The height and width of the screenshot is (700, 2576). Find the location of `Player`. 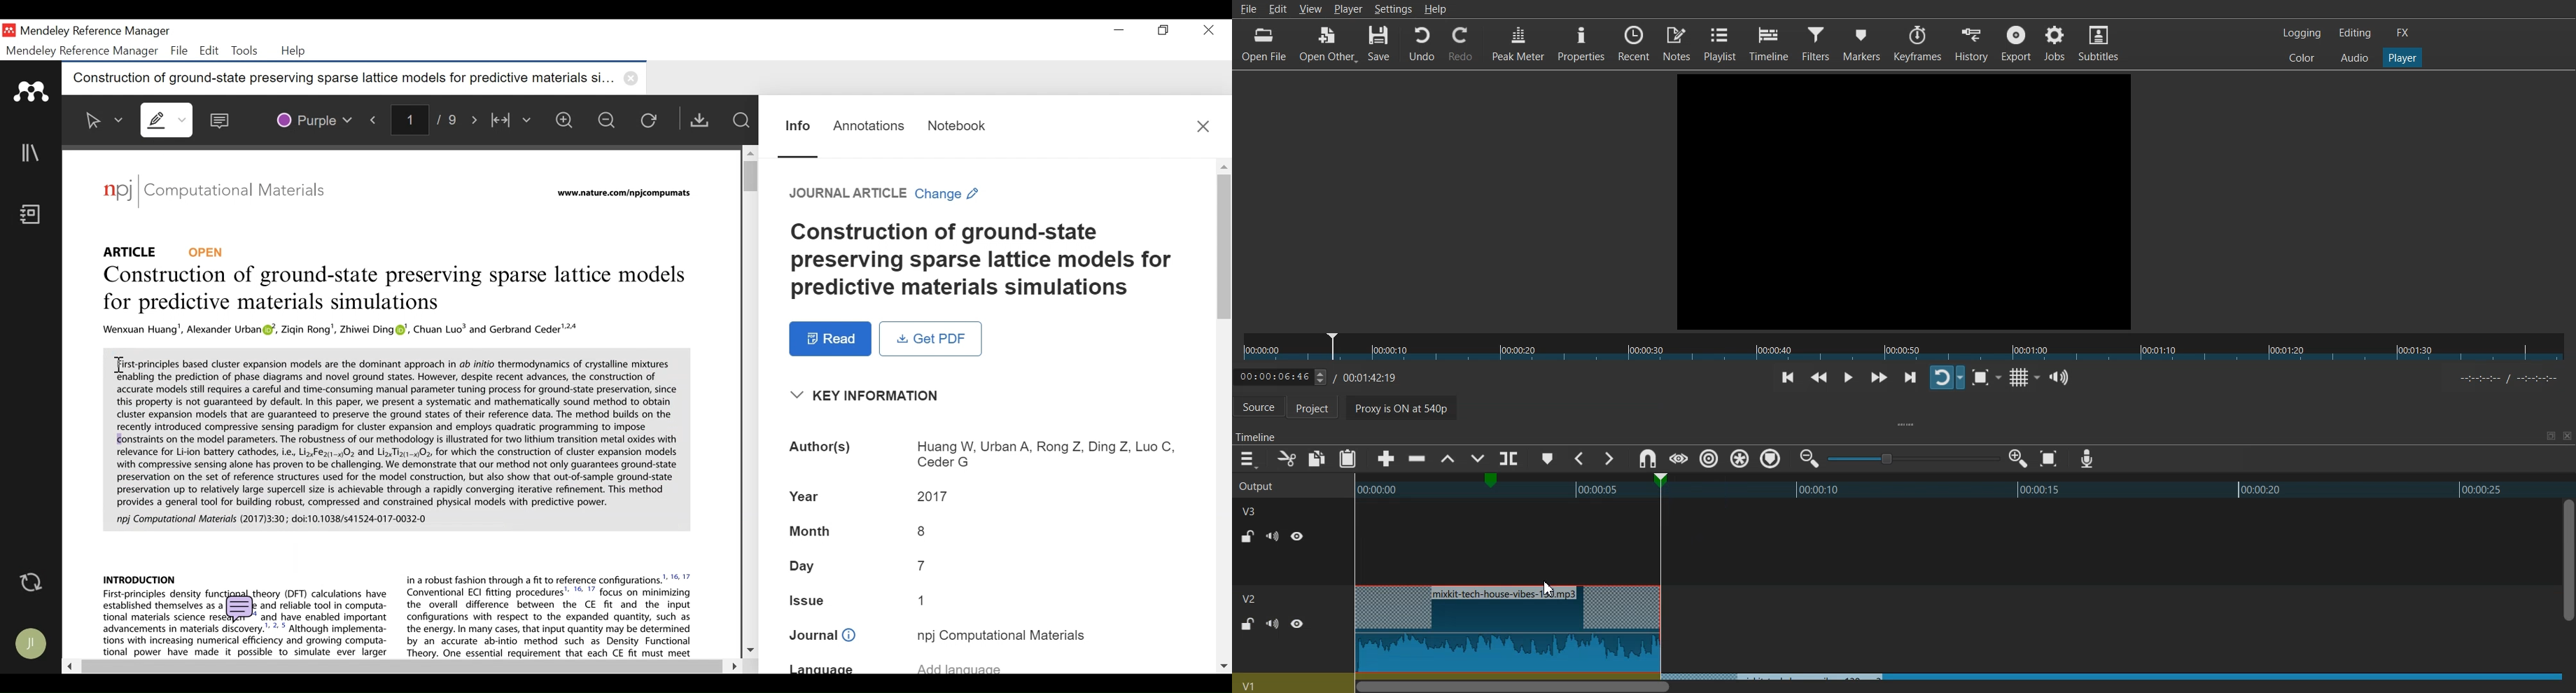

Player is located at coordinates (1348, 8).